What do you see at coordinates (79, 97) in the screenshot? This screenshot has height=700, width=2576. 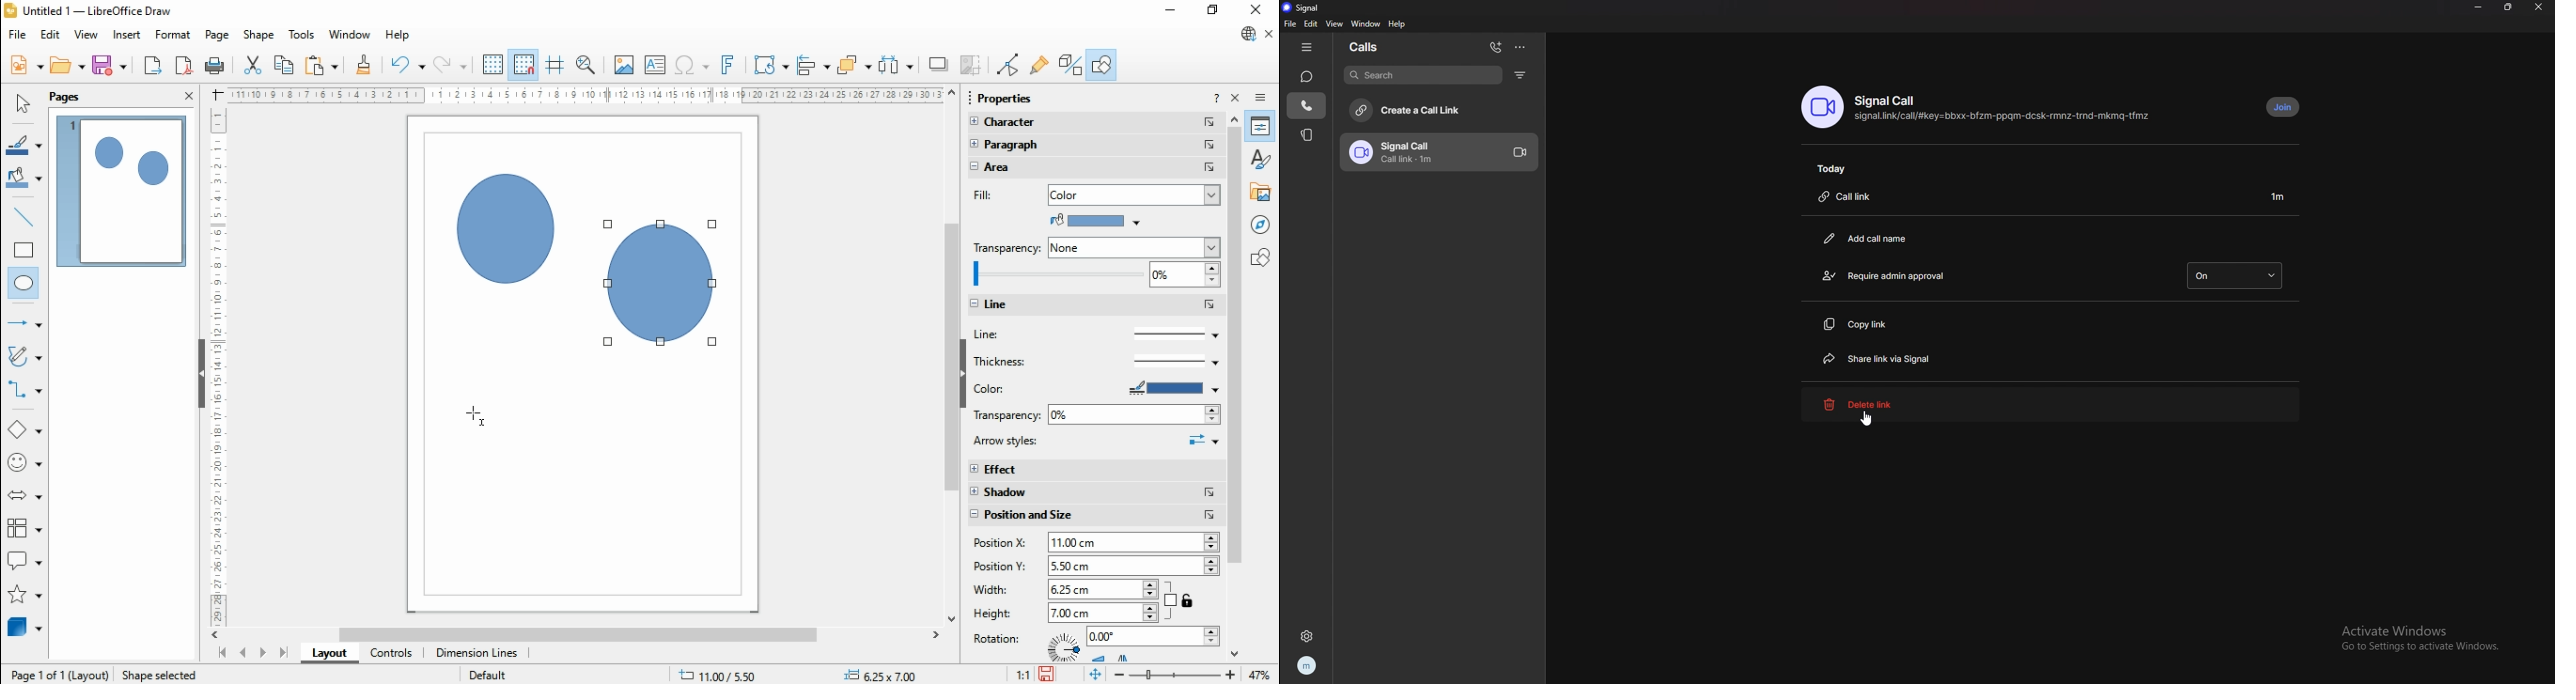 I see `pages panel` at bounding box center [79, 97].